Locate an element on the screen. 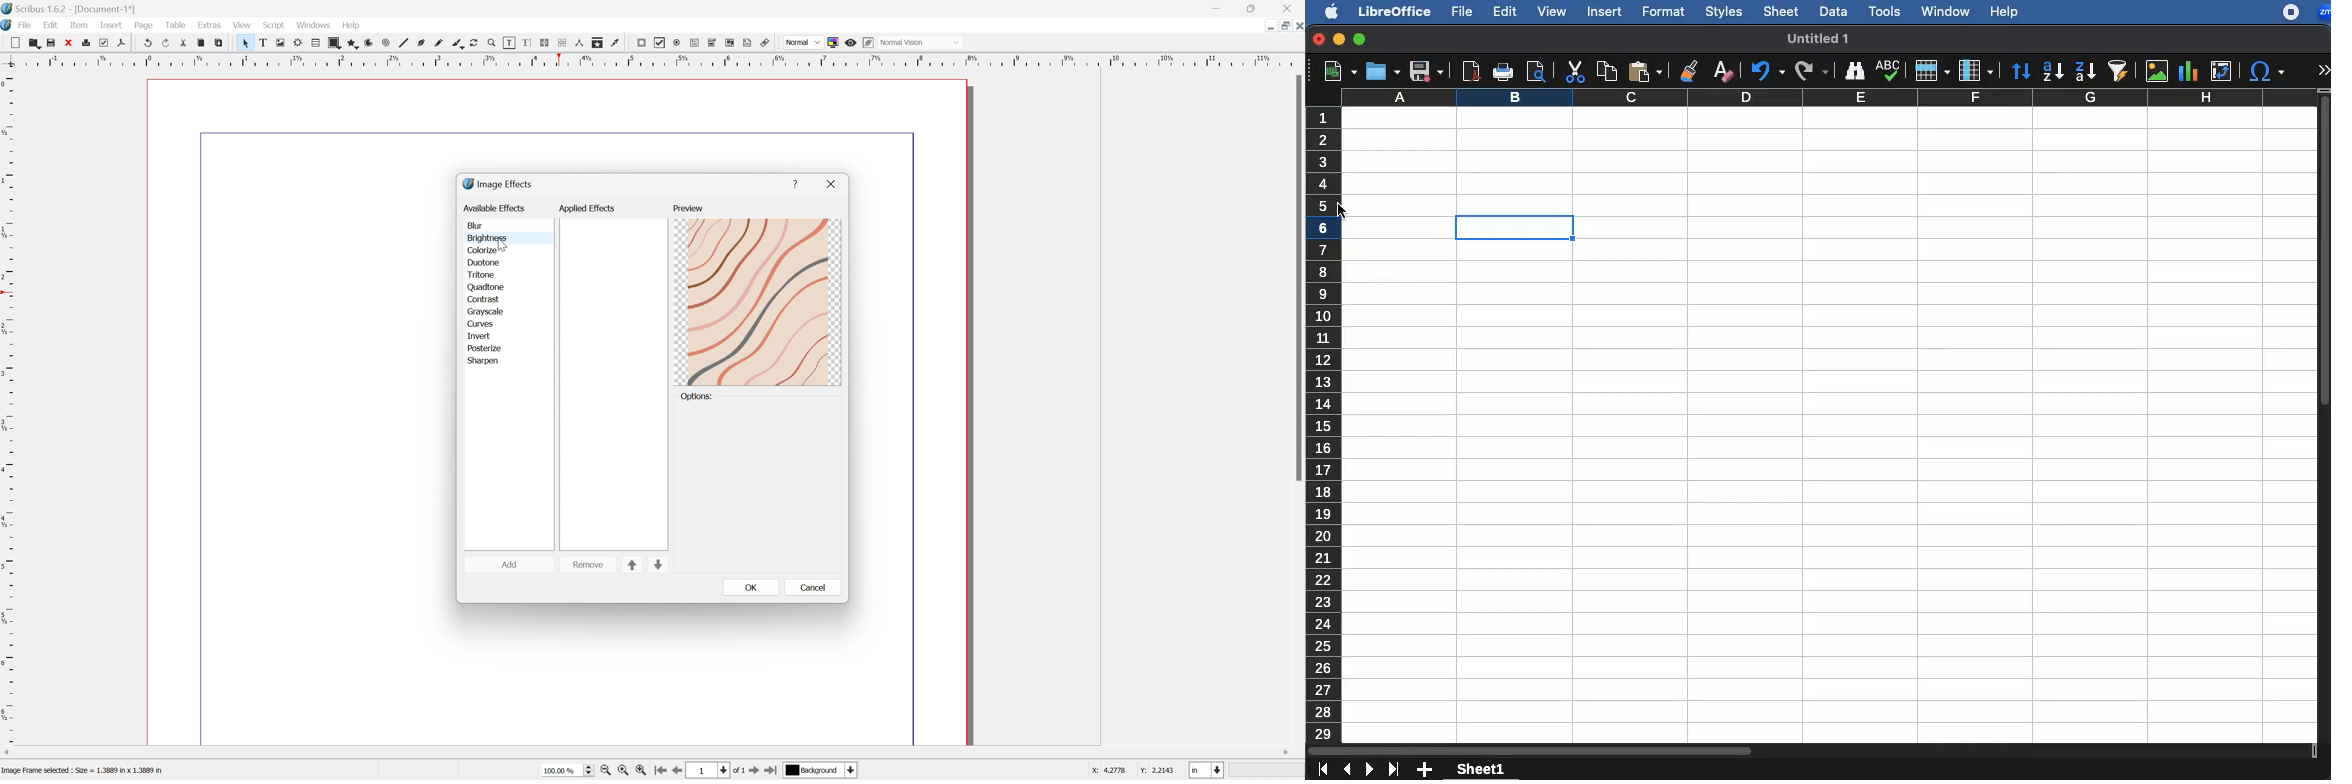 The width and height of the screenshot is (2352, 784). Table is located at coordinates (316, 42).